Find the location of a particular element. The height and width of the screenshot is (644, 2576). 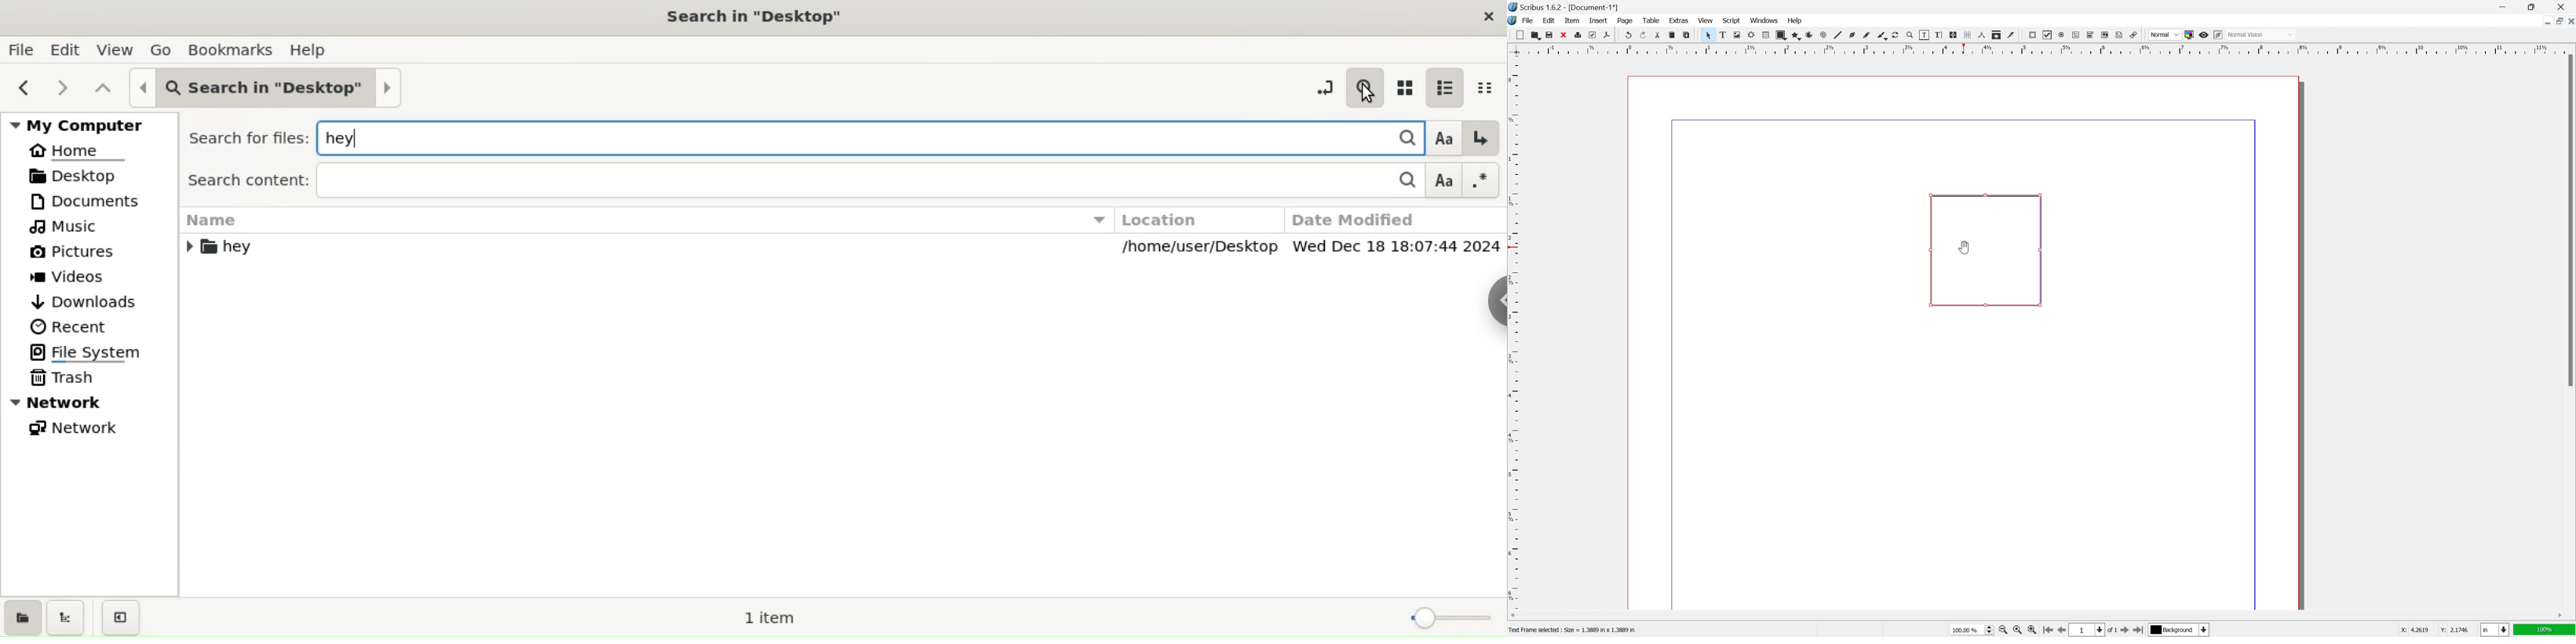

redo is located at coordinates (1642, 34).